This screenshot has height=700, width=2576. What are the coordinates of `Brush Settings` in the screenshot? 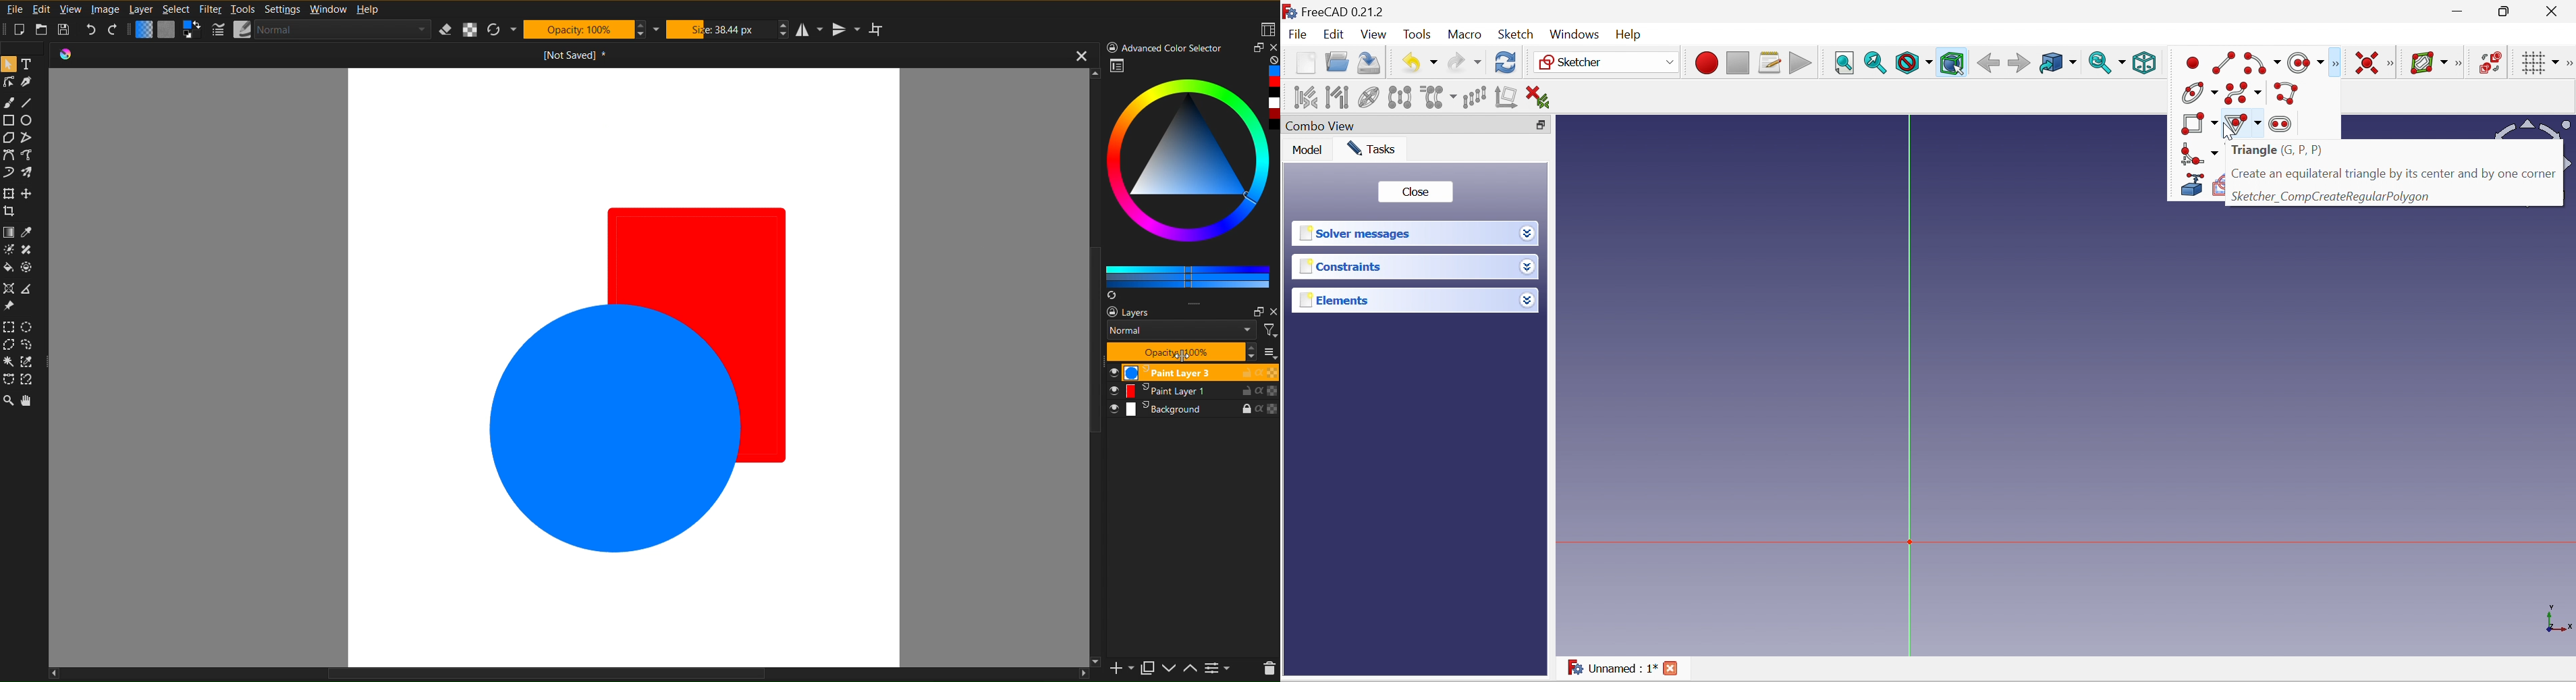 It's located at (320, 30).